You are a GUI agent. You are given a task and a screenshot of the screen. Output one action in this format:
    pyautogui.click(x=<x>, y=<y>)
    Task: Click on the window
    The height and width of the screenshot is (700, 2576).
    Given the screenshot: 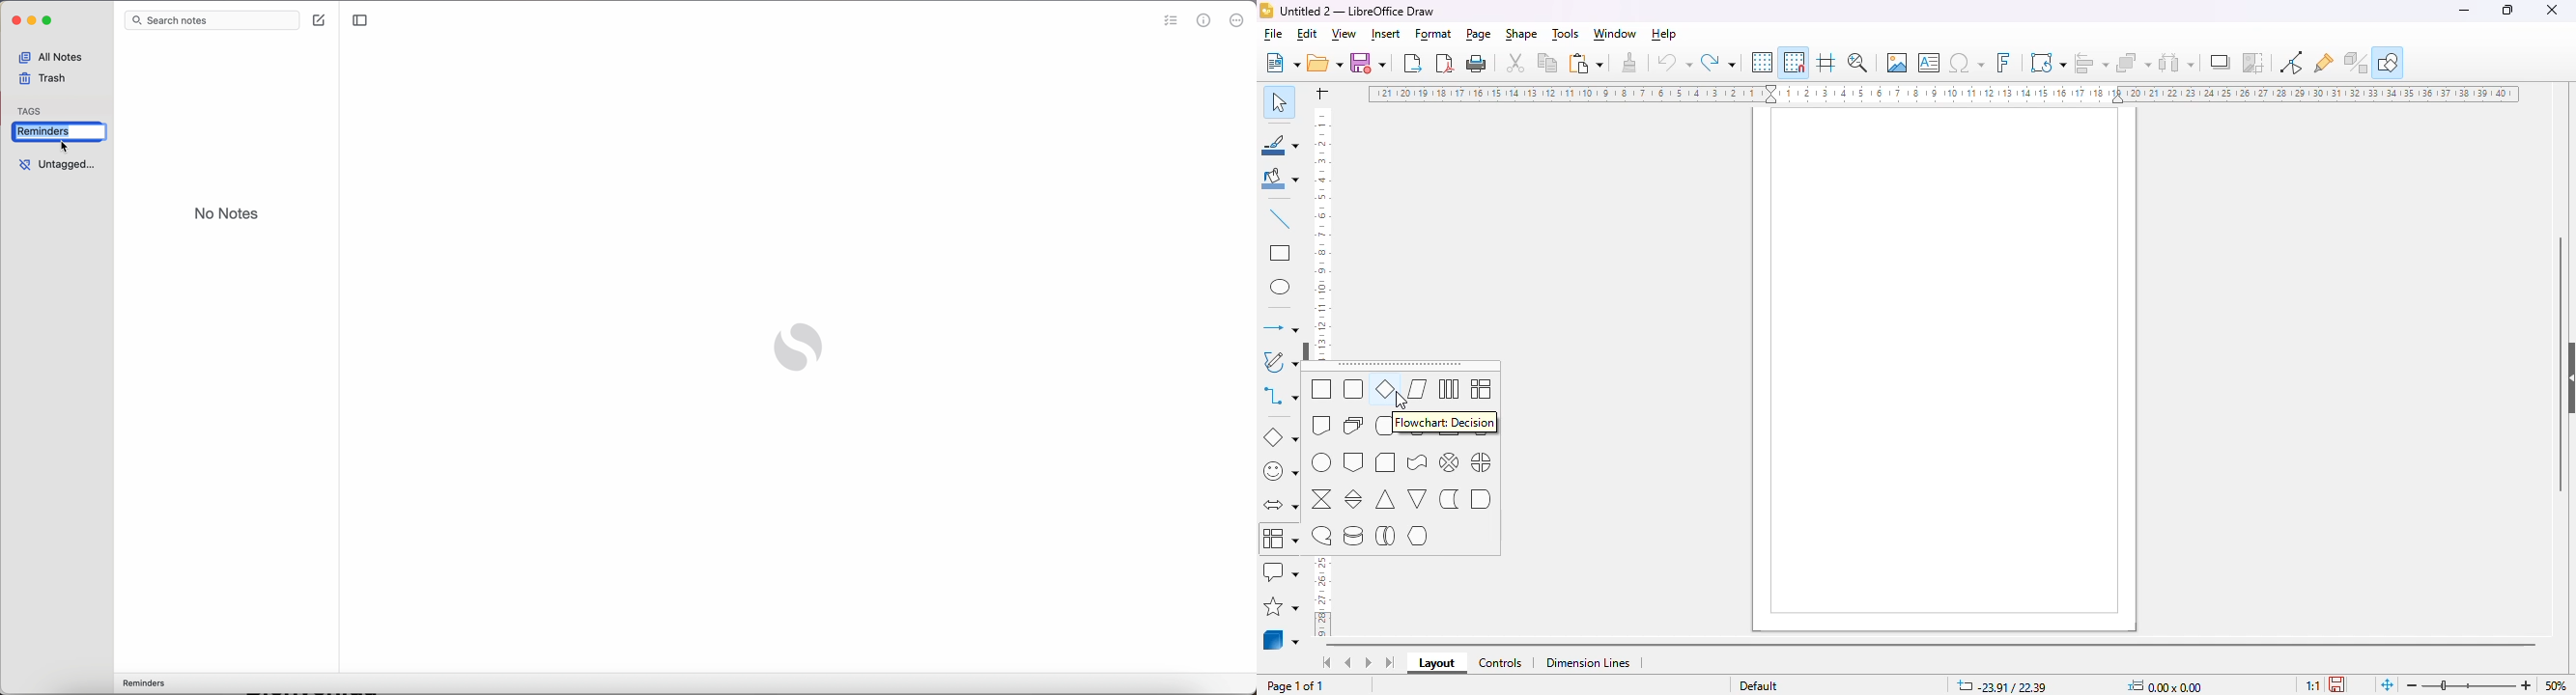 What is the action you would take?
    pyautogui.click(x=1616, y=34)
    